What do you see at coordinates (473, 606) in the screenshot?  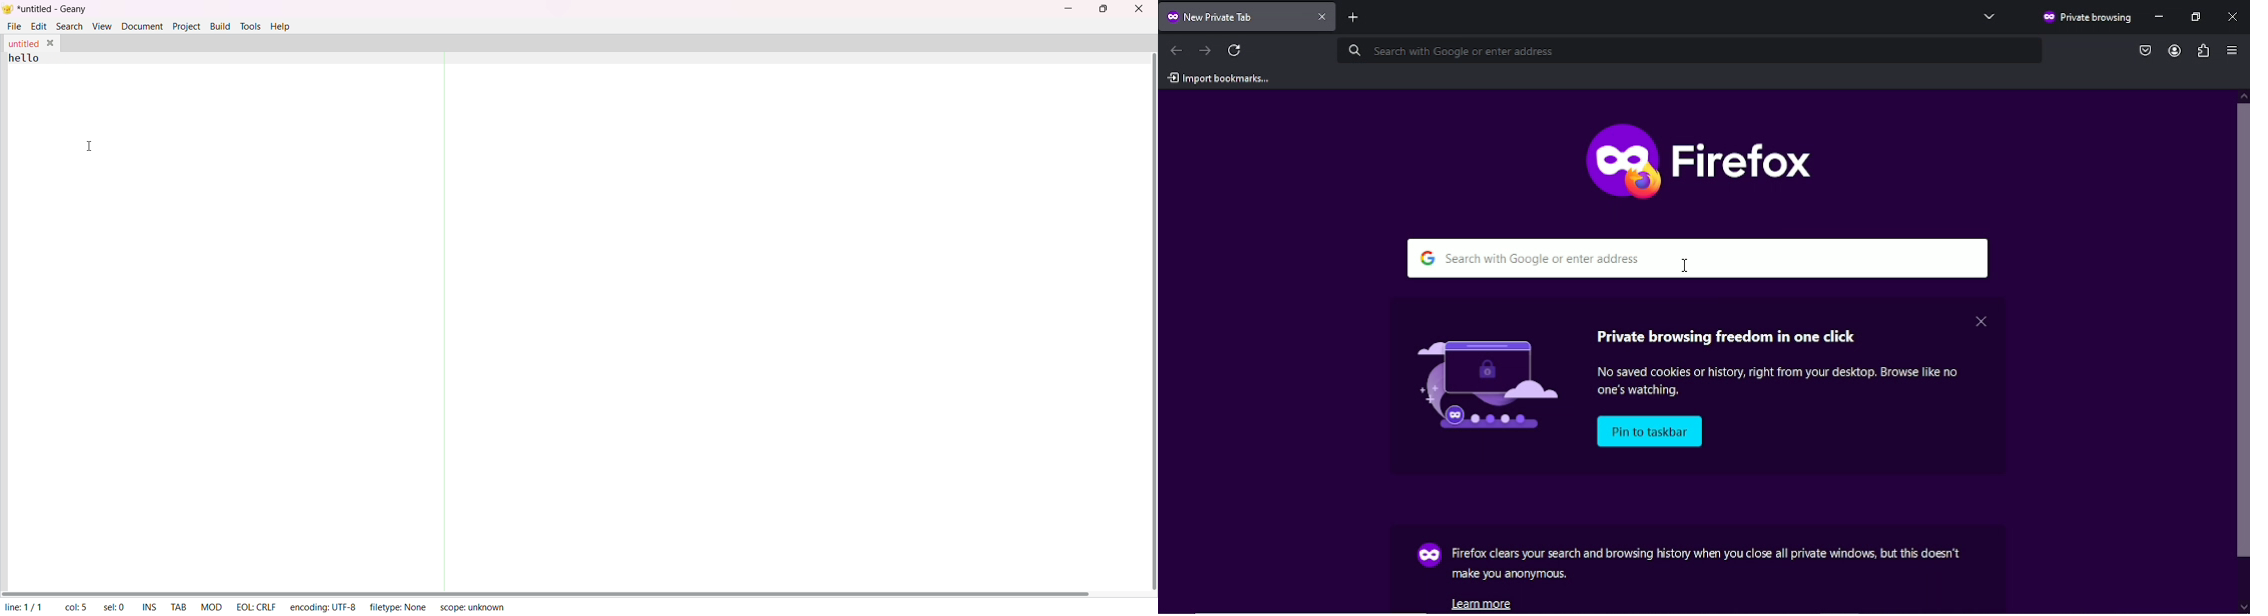 I see `scope: unknown` at bounding box center [473, 606].